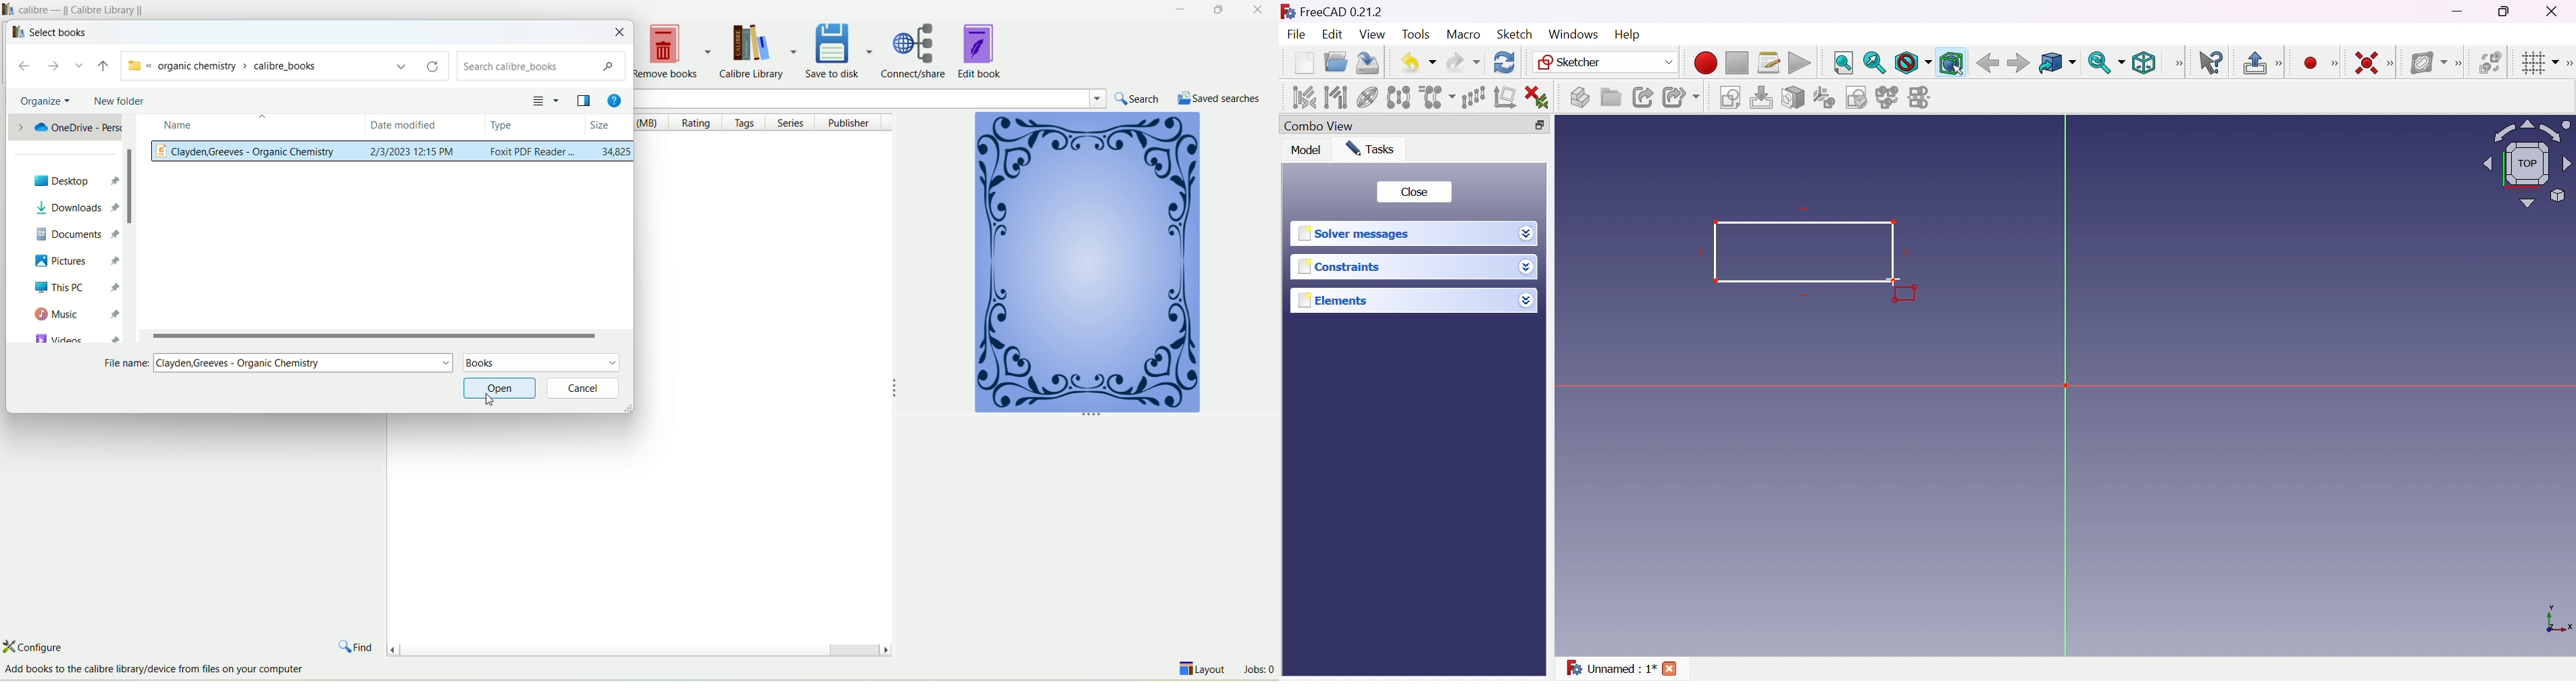 This screenshot has width=2576, height=700. What do you see at coordinates (1611, 98) in the screenshot?
I see `Create group` at bounding box center [1611, 98].